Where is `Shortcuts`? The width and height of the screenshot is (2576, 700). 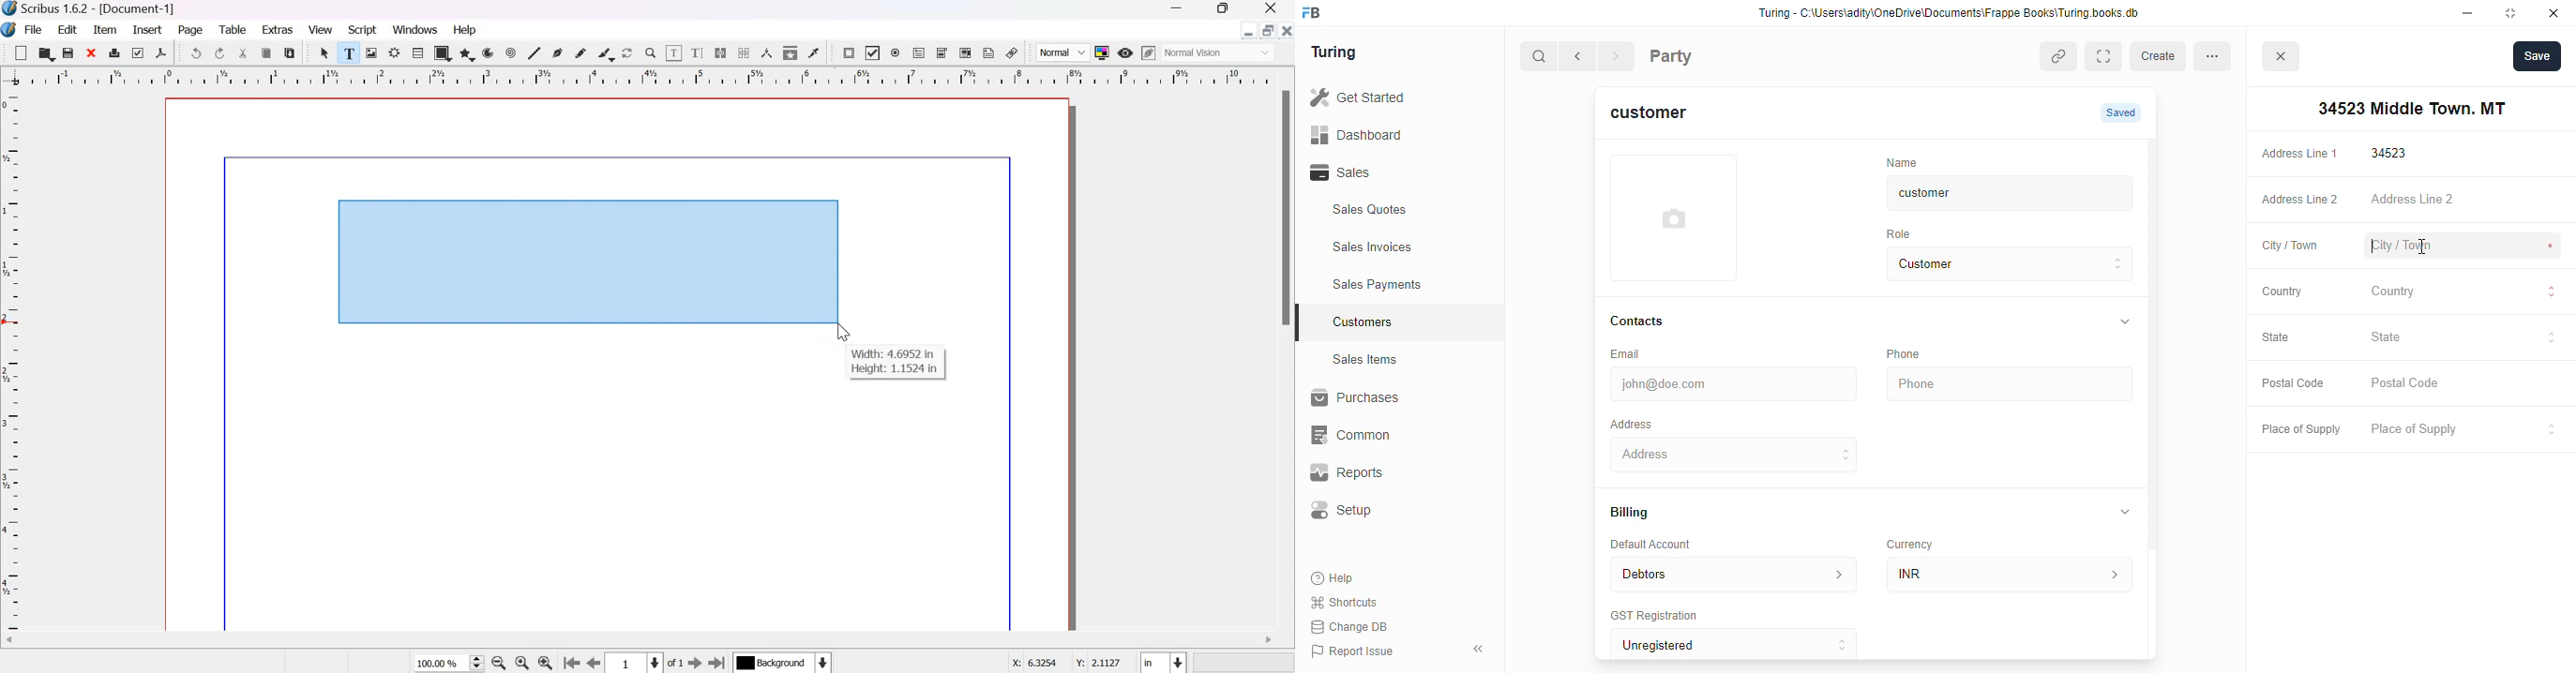
Shortcuts is located at coordinates (1349, 603).